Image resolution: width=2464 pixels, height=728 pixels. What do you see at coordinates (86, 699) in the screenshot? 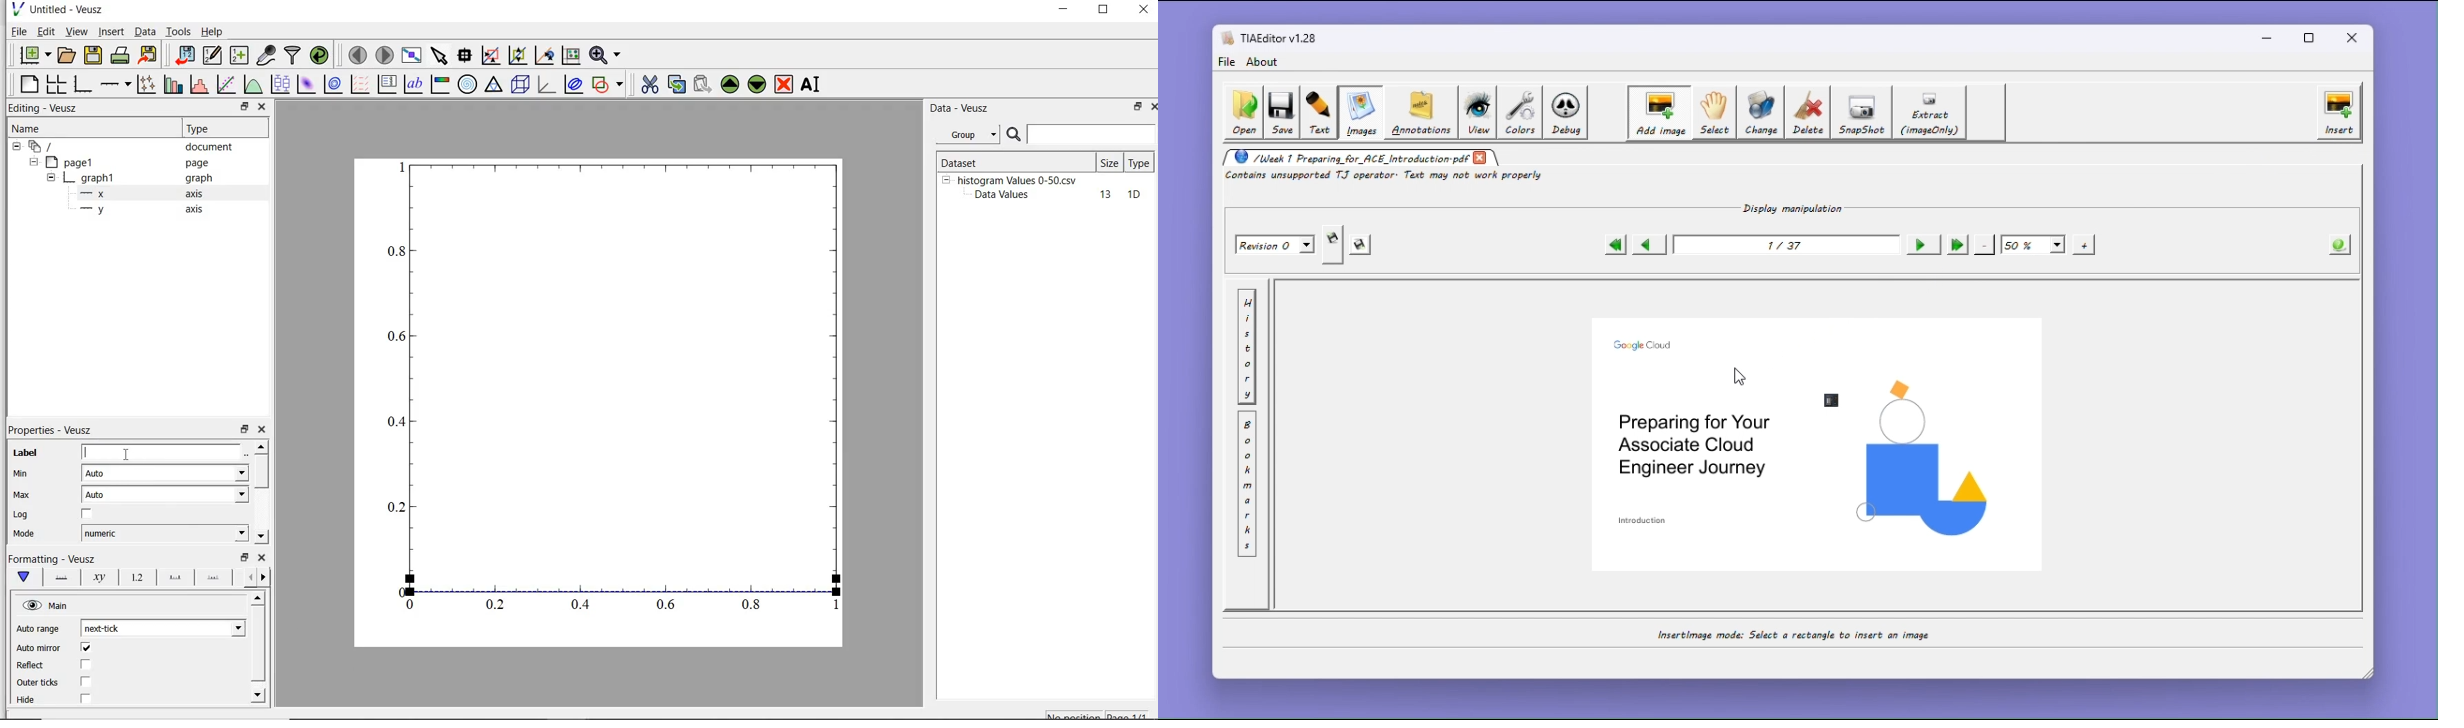
I see `checkbox` at bounding box center [86, 699].